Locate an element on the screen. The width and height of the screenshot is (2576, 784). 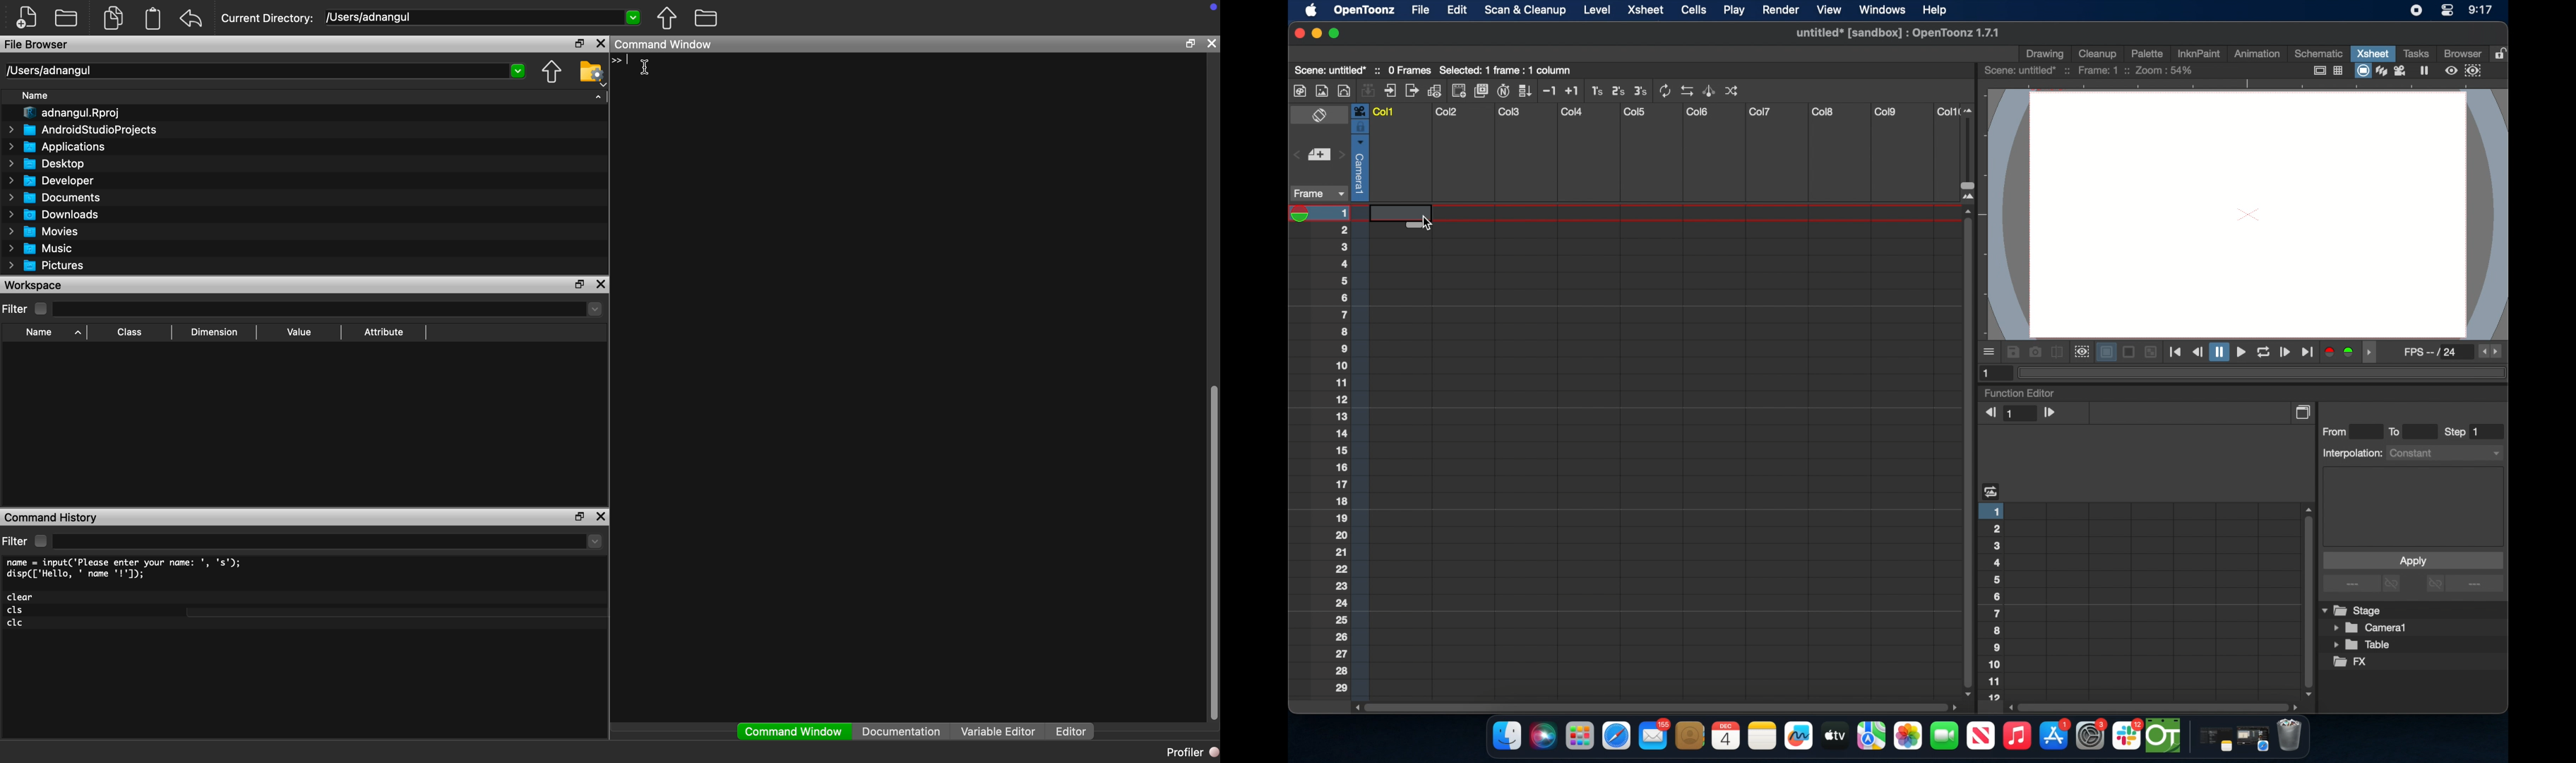
launchpad is located at coordinates (1579, 738).